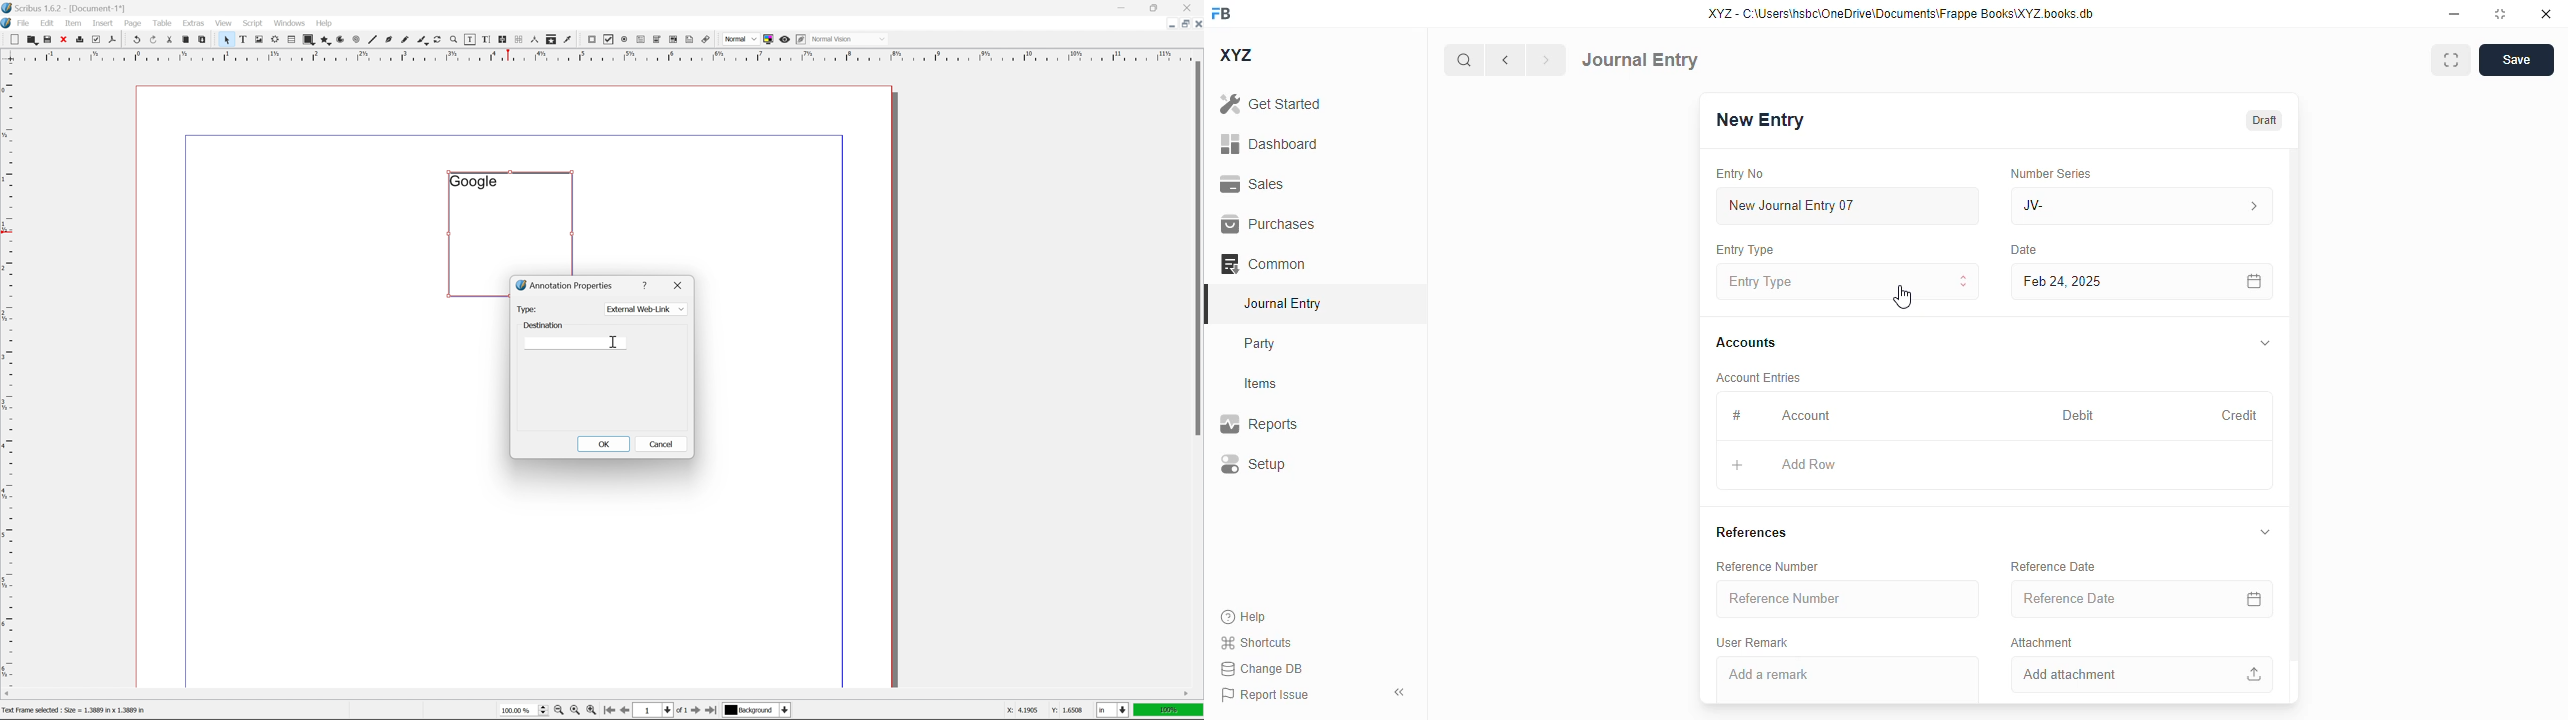 This screenshot has width=2576, height=728. Describe the element at coordinates (1463, 60) in the screenshot. I see `search` at that location.